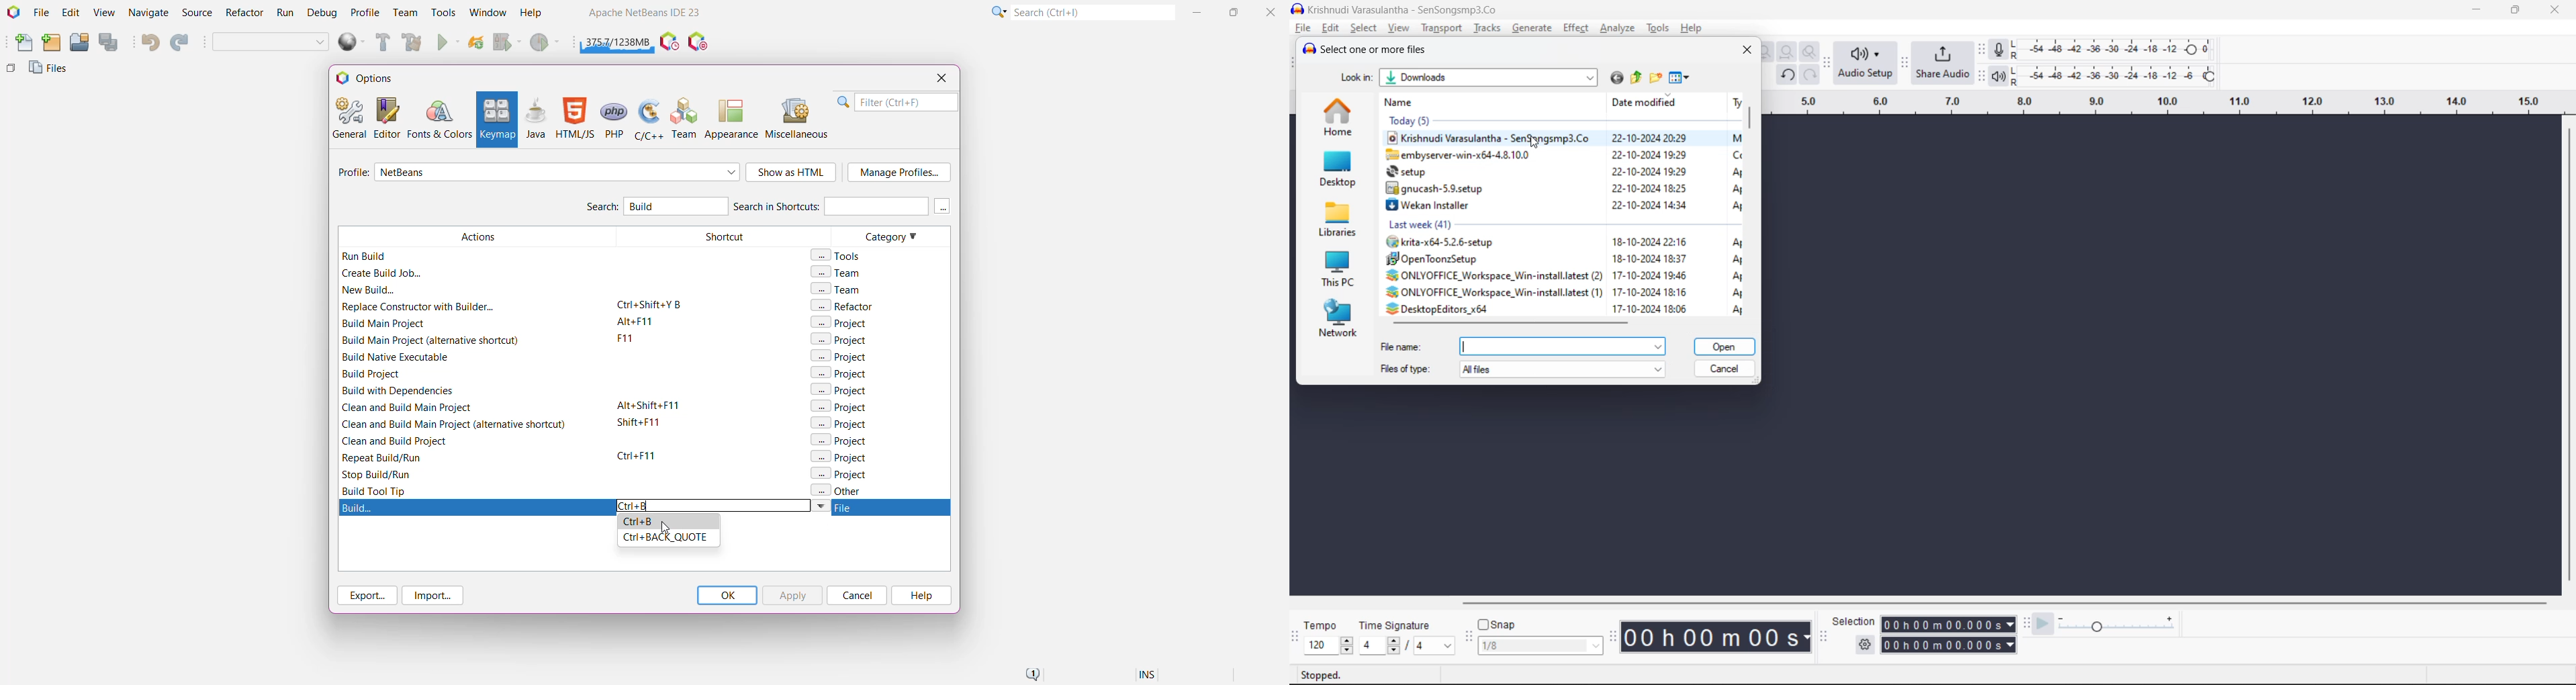 This screenshot has width=2576, height=700. What do you see at coordinates (1646, 103) in the screenshot?
I see `date modified` at bounding box center [1646, 103].